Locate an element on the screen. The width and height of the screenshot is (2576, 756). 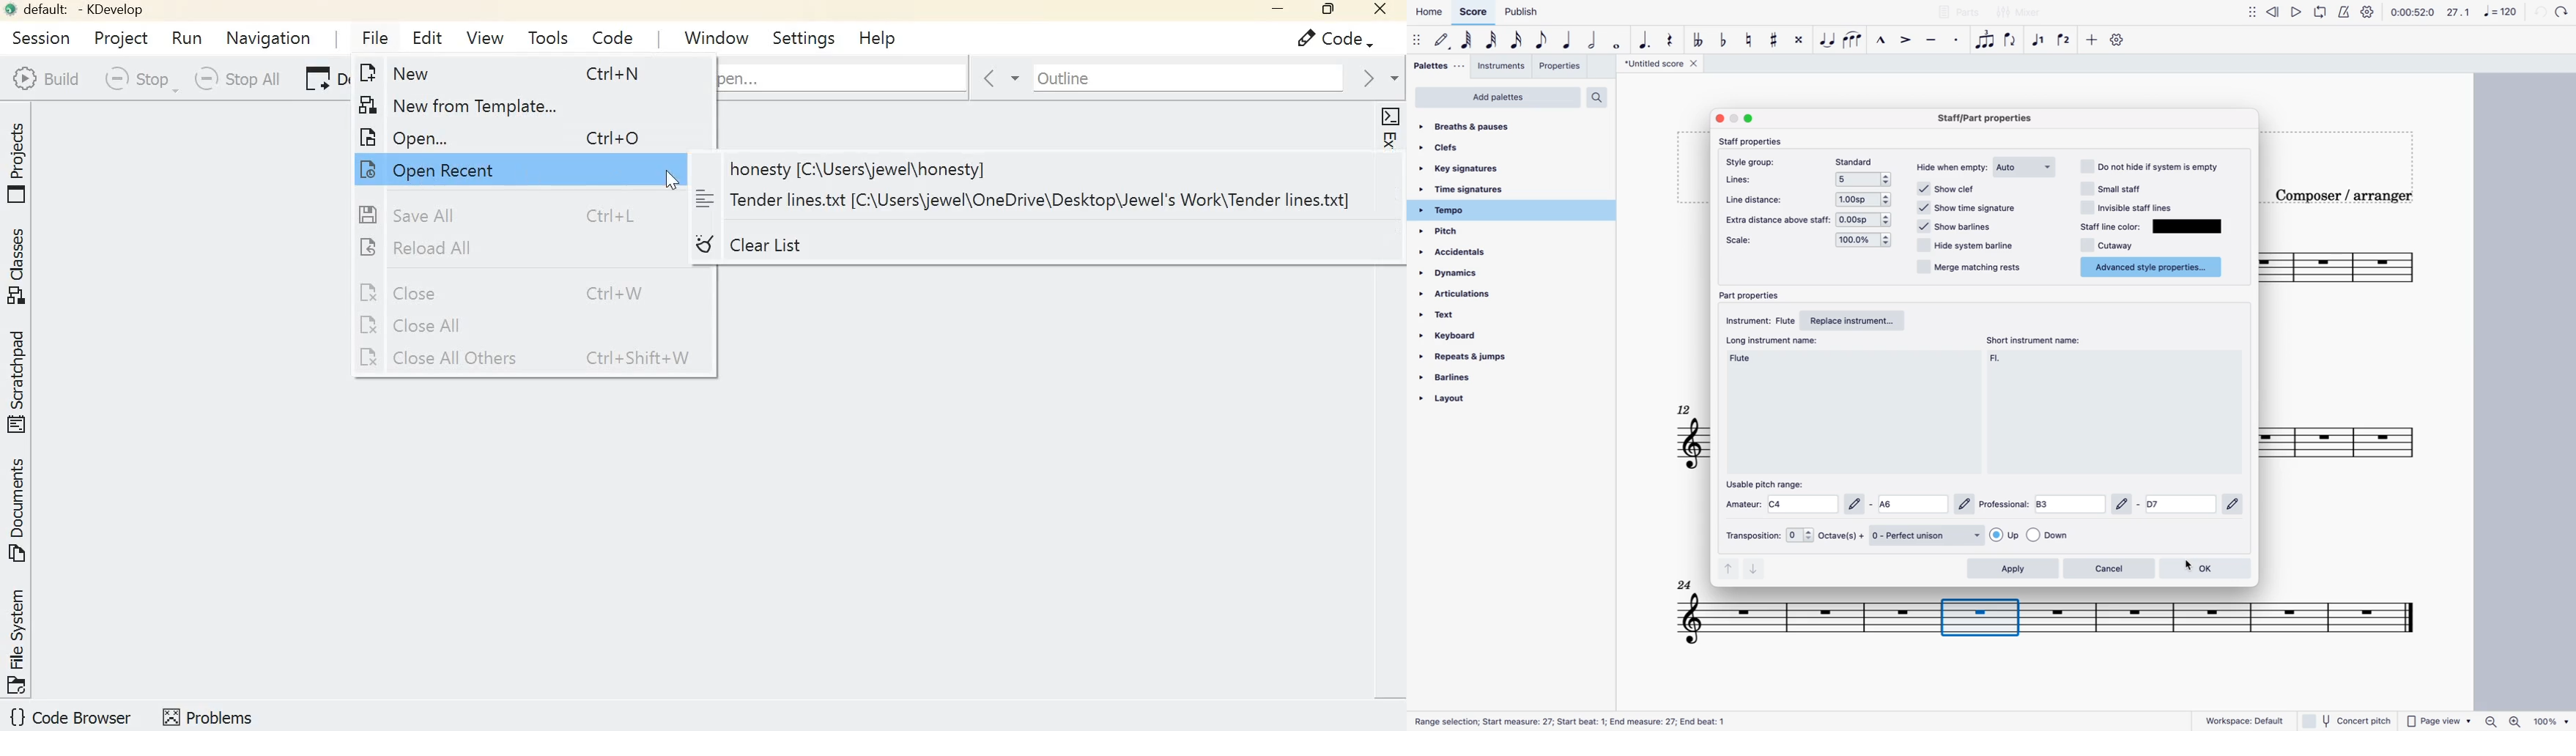
not hide is located at coordinates (2155, 166).